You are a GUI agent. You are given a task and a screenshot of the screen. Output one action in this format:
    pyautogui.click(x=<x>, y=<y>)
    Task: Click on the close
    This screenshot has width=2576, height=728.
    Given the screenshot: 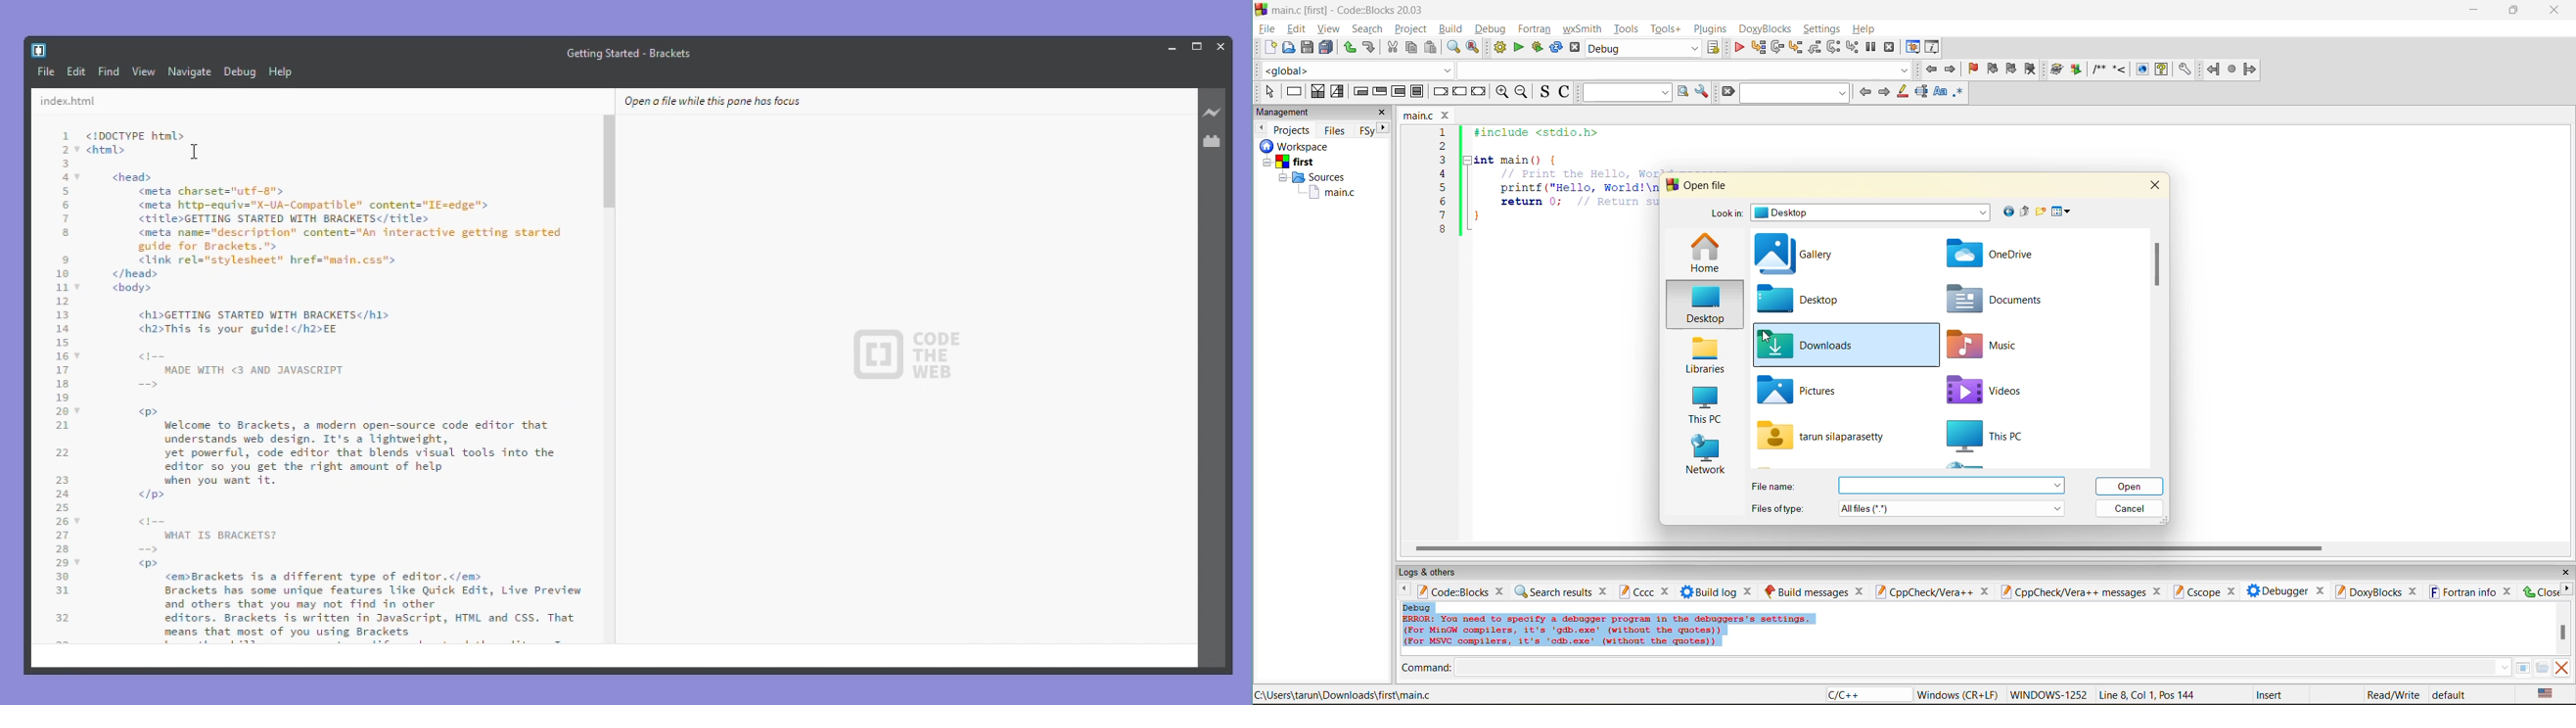 What is the action you would take?
    pyautogui.click(x=1382, y=112)
    